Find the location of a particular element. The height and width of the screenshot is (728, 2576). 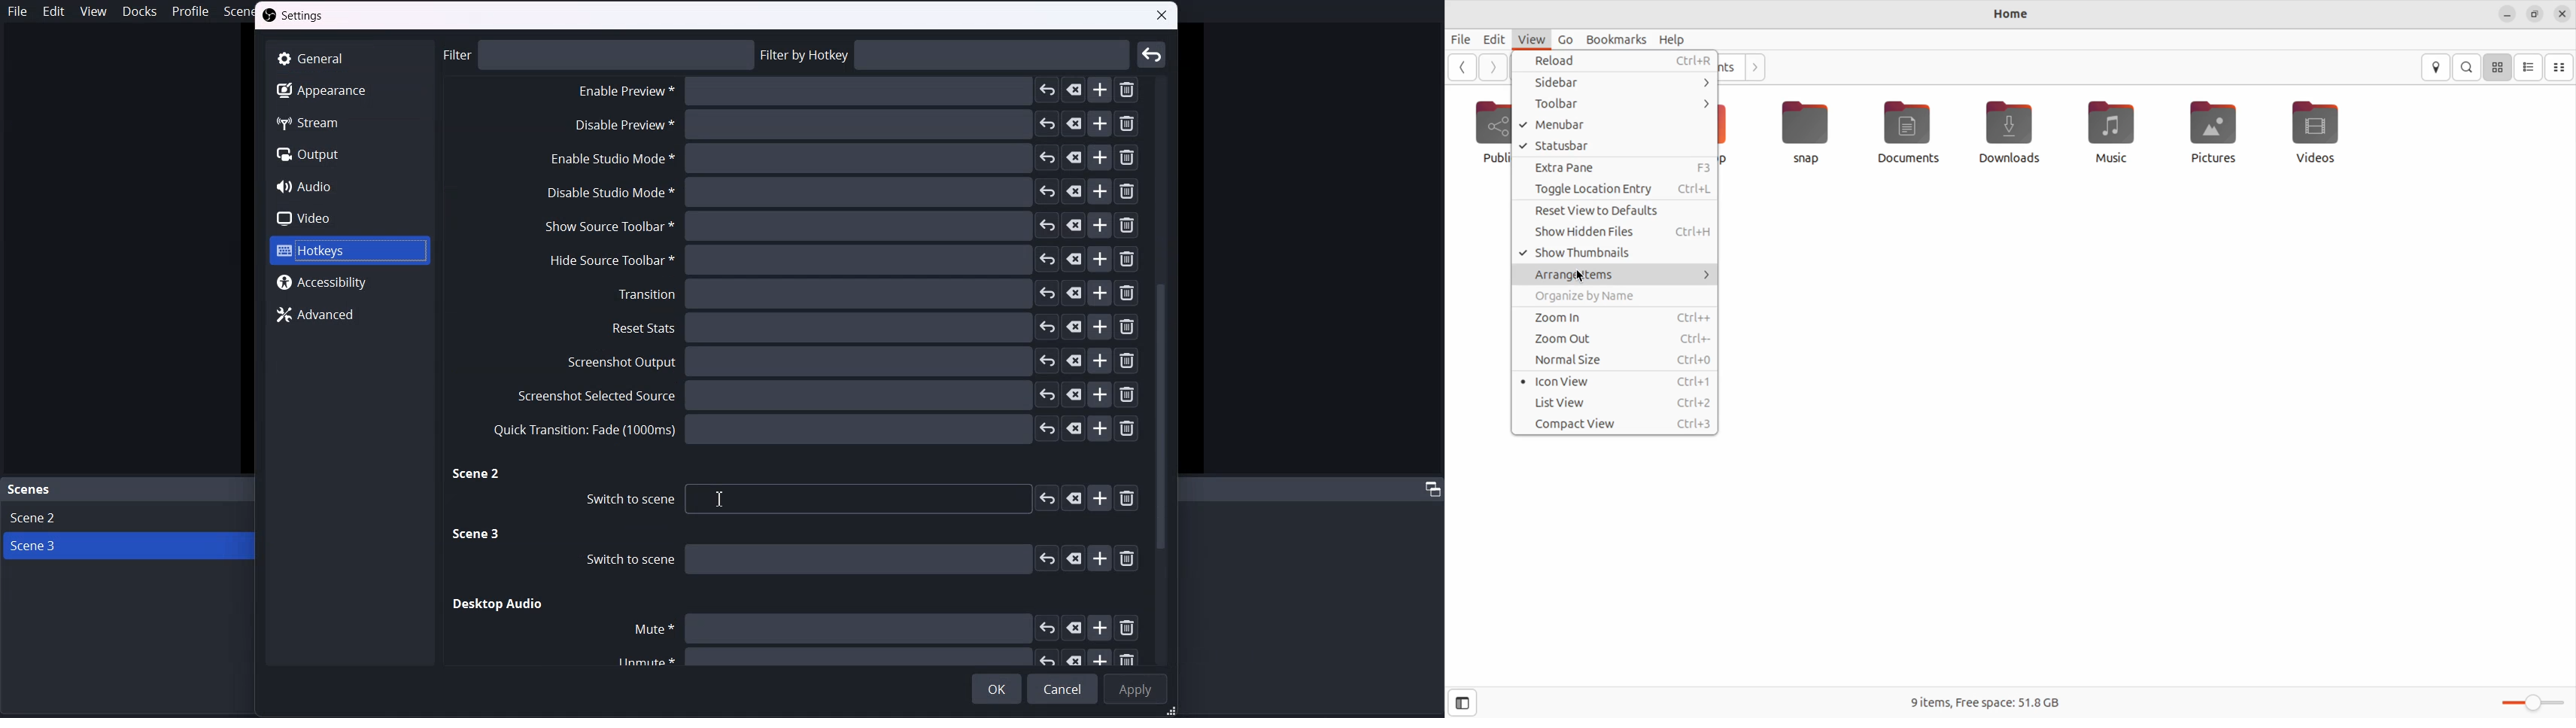

bookmarks is located at coordinates (1615, 38).